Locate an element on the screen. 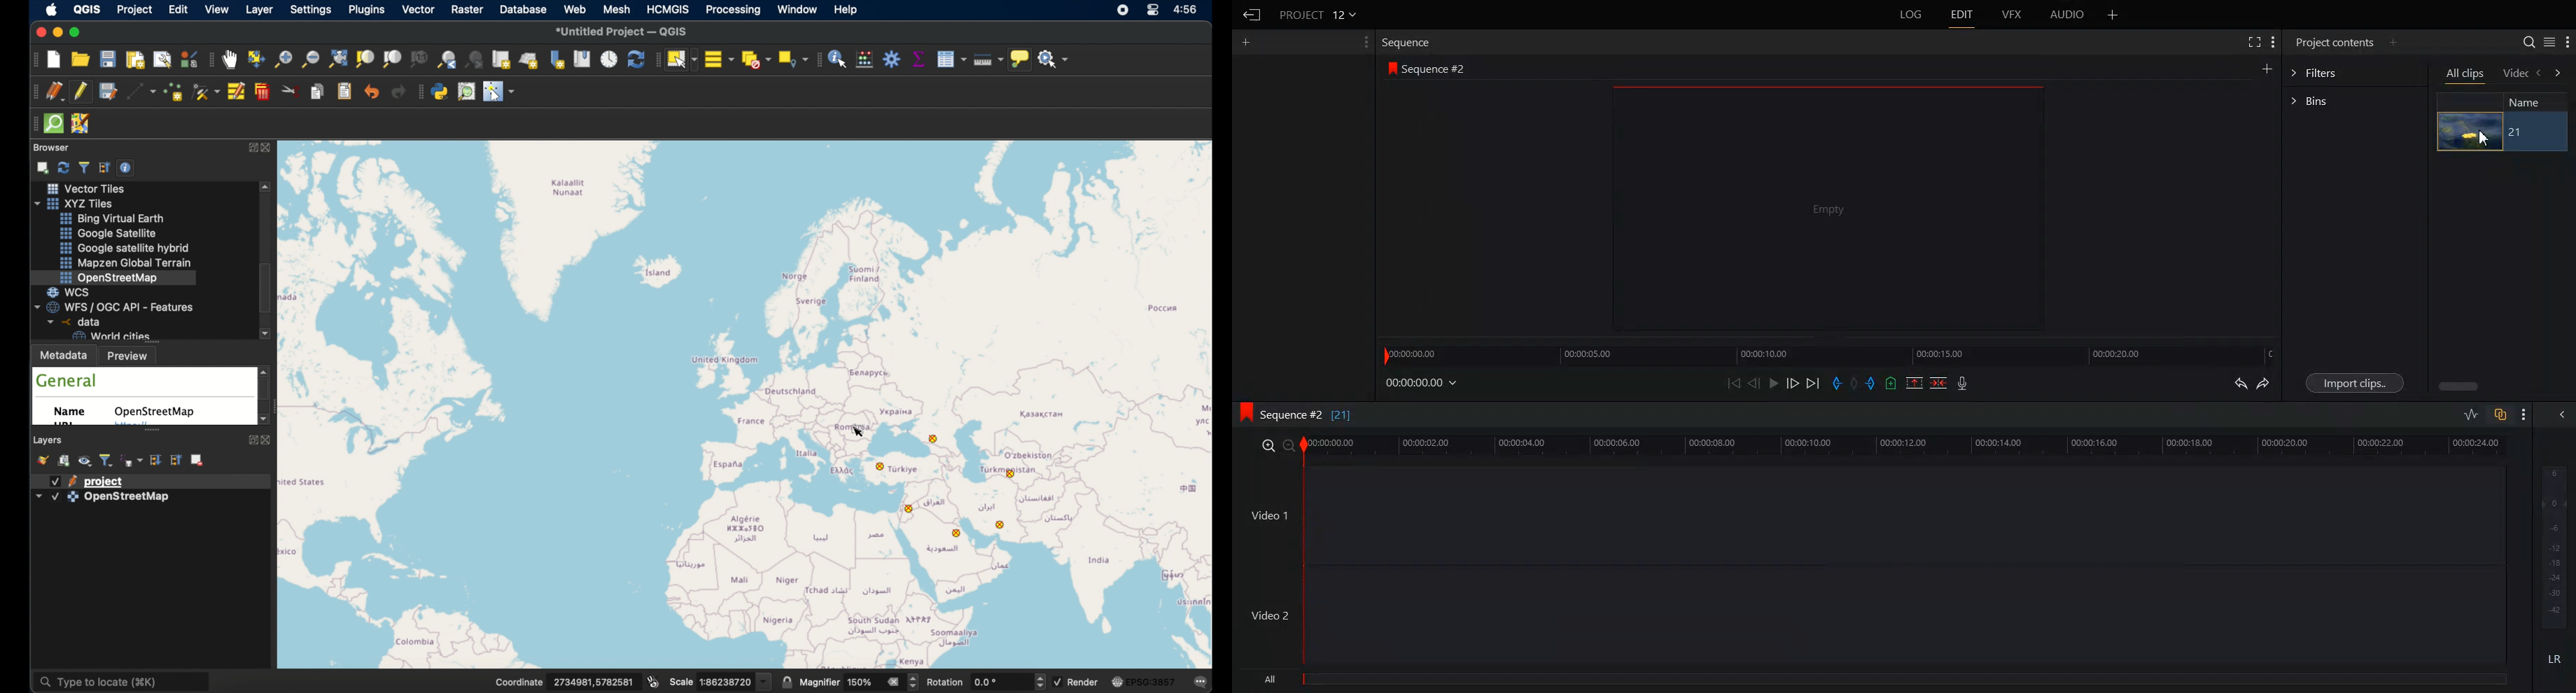 The image size is (2576, 700). toolbox is located at coordinates (891, 59).